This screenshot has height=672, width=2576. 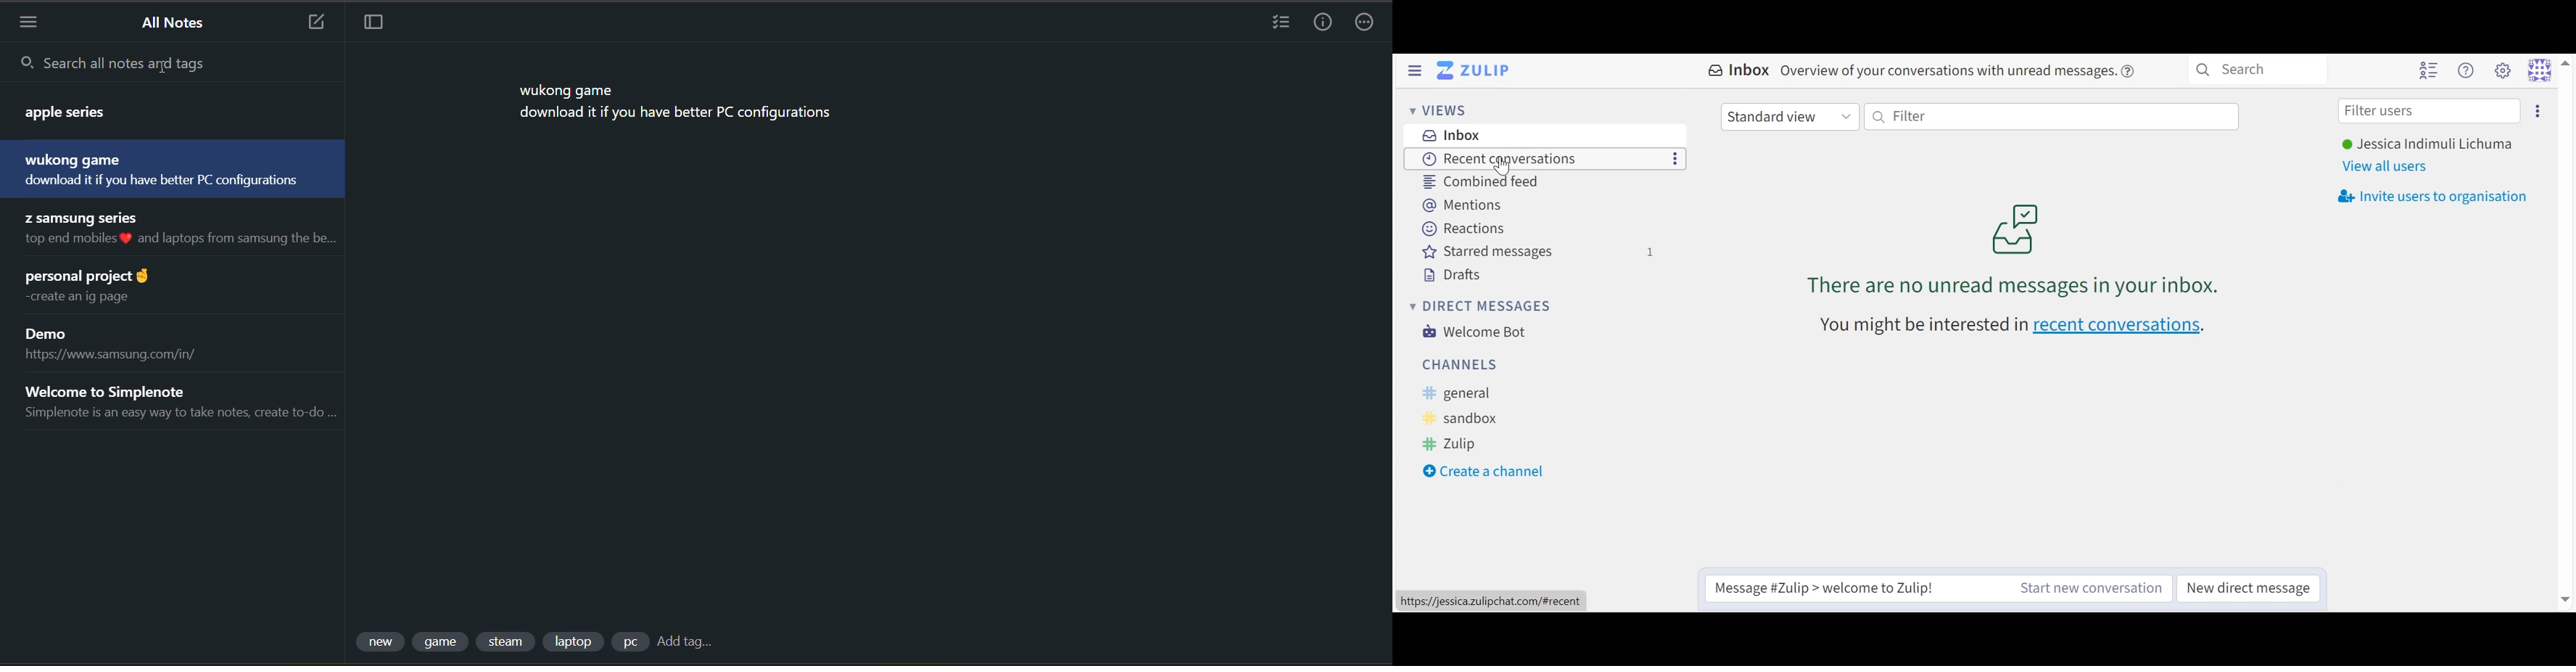 I want to click on note title and preview, so click(x=170, y=119).